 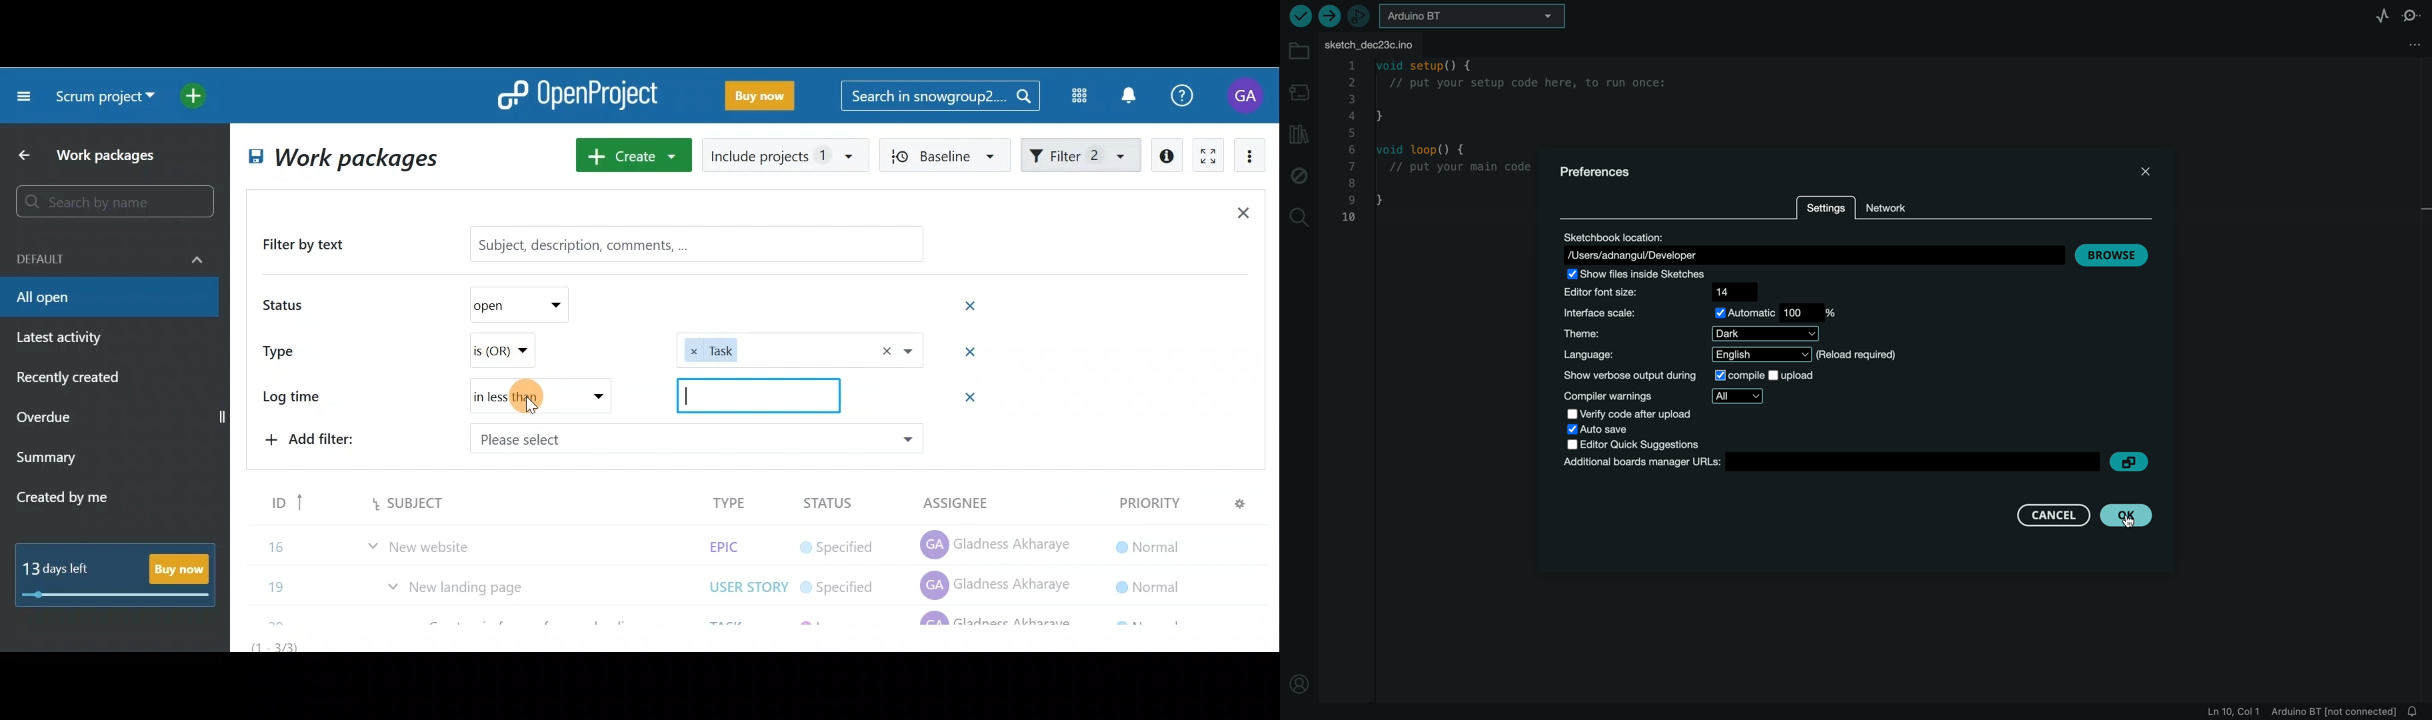 What do you see at coordinates (999, 500) in the screenshot?
I see `(GA) Gladness Akharaye` at bounding box center [999, 500].